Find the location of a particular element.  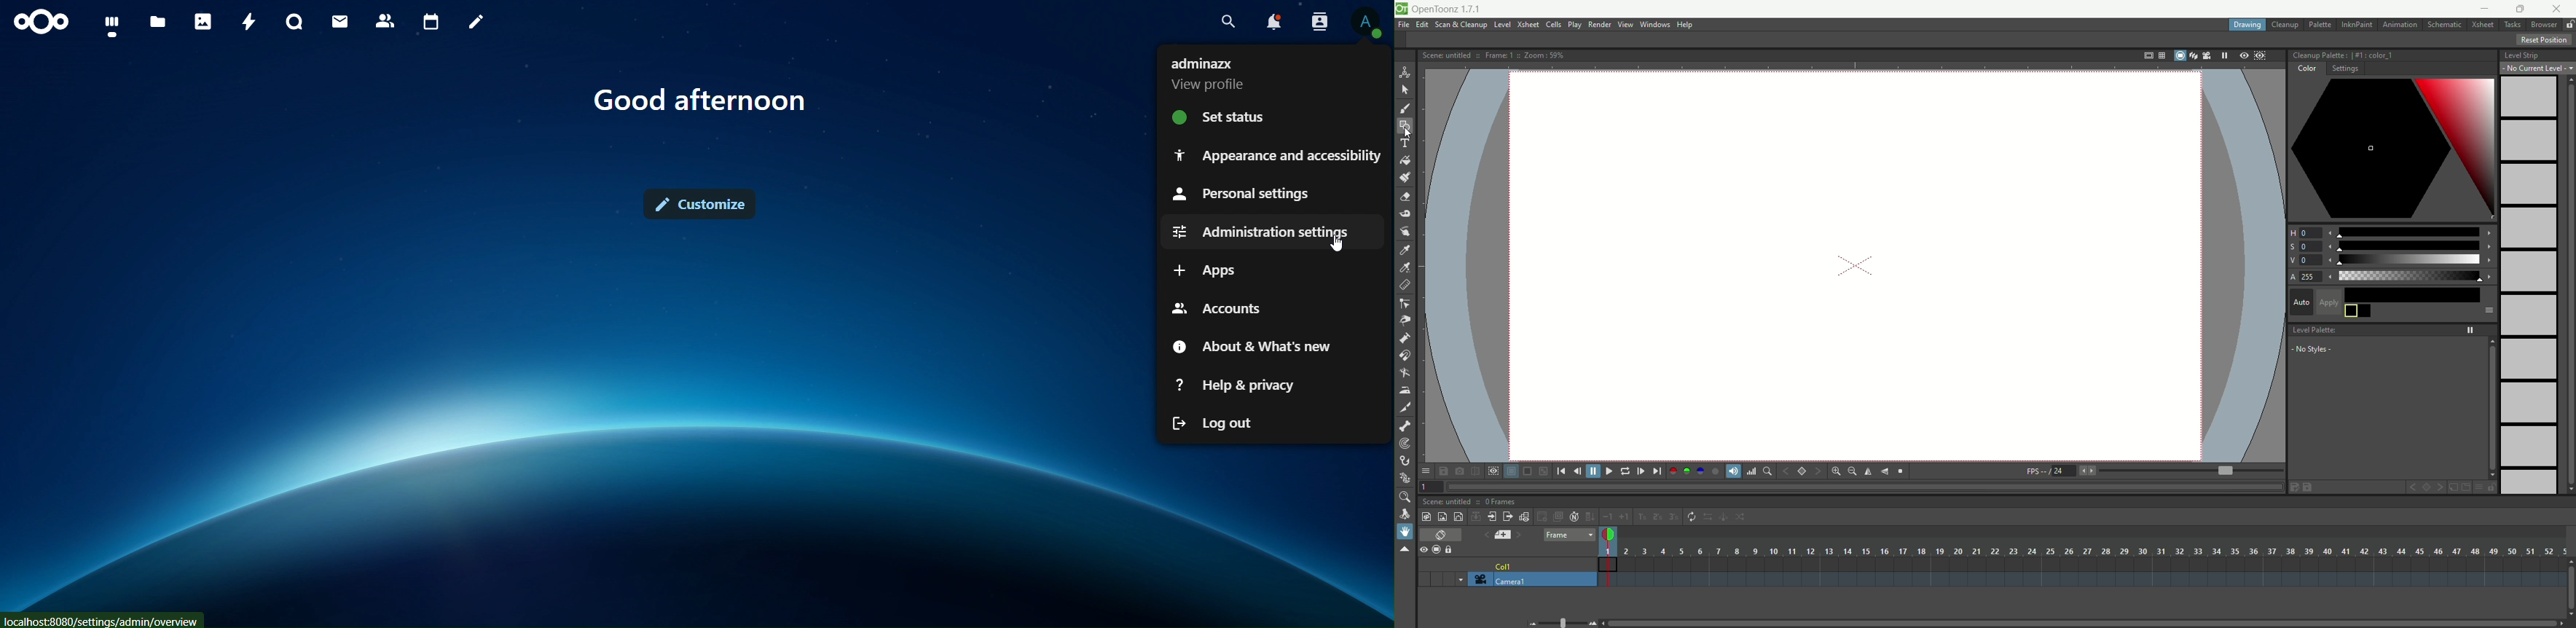

play is located at coordinates (1575, 25).